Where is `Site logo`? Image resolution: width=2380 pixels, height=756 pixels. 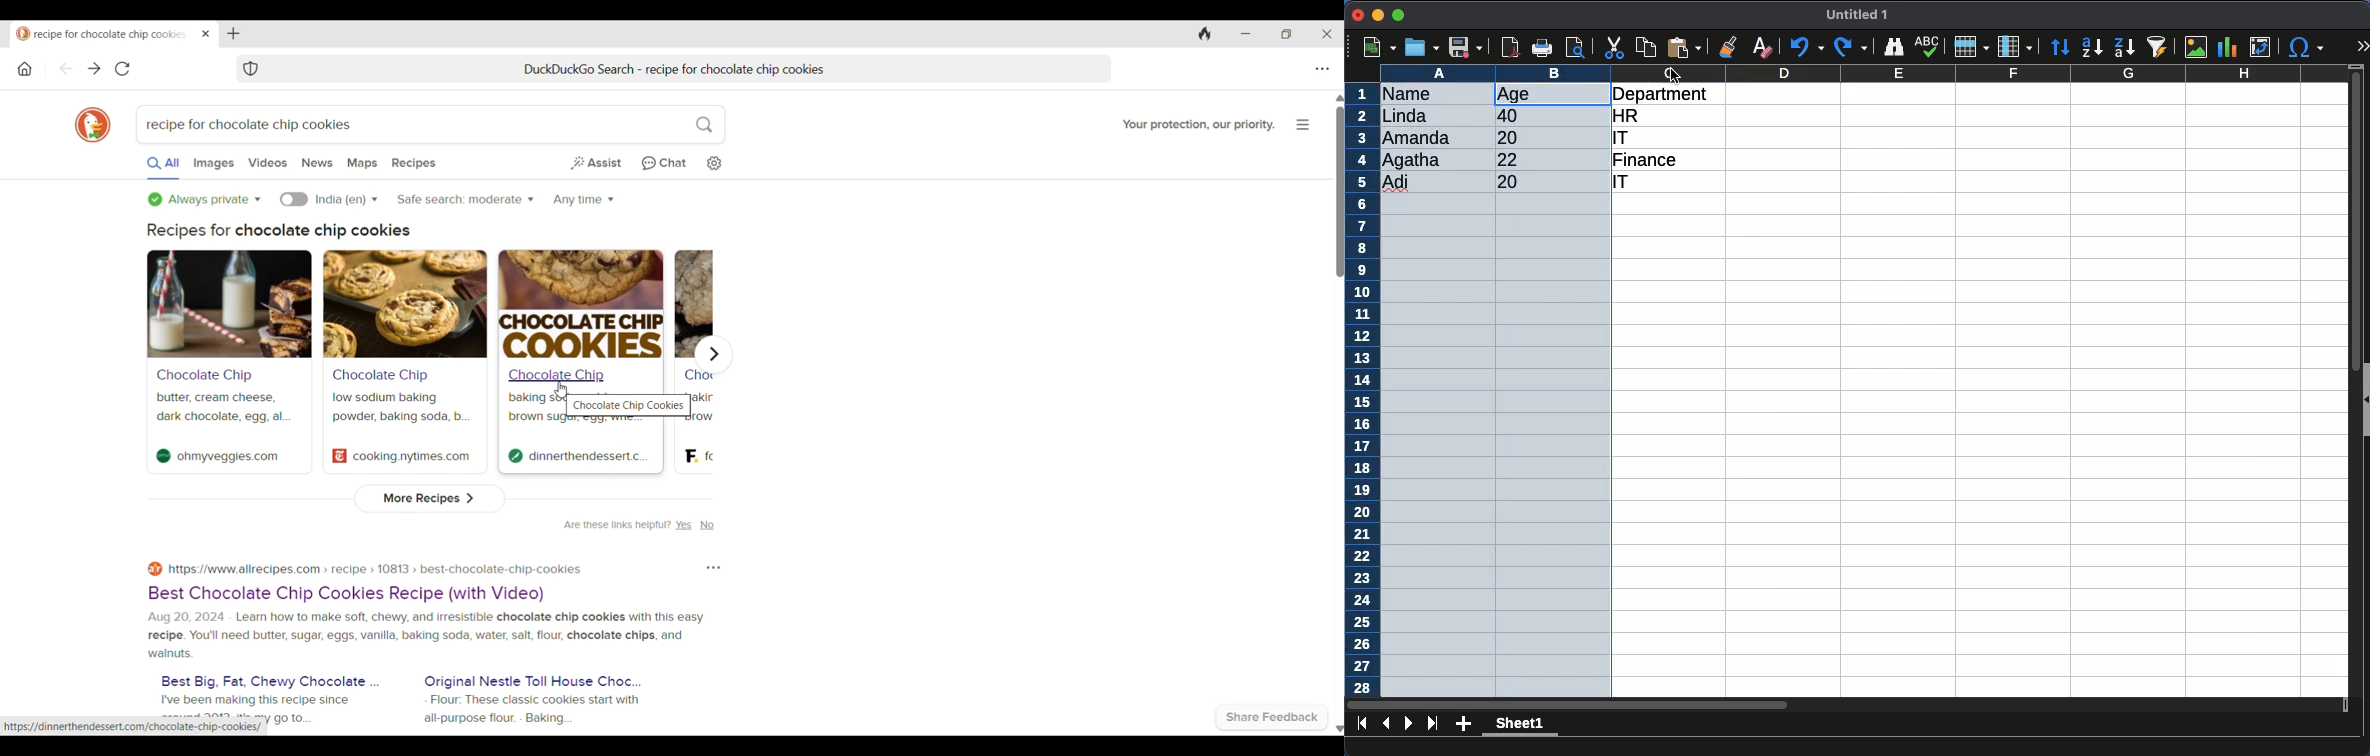
Site logo is located at coordinates (692, 456).